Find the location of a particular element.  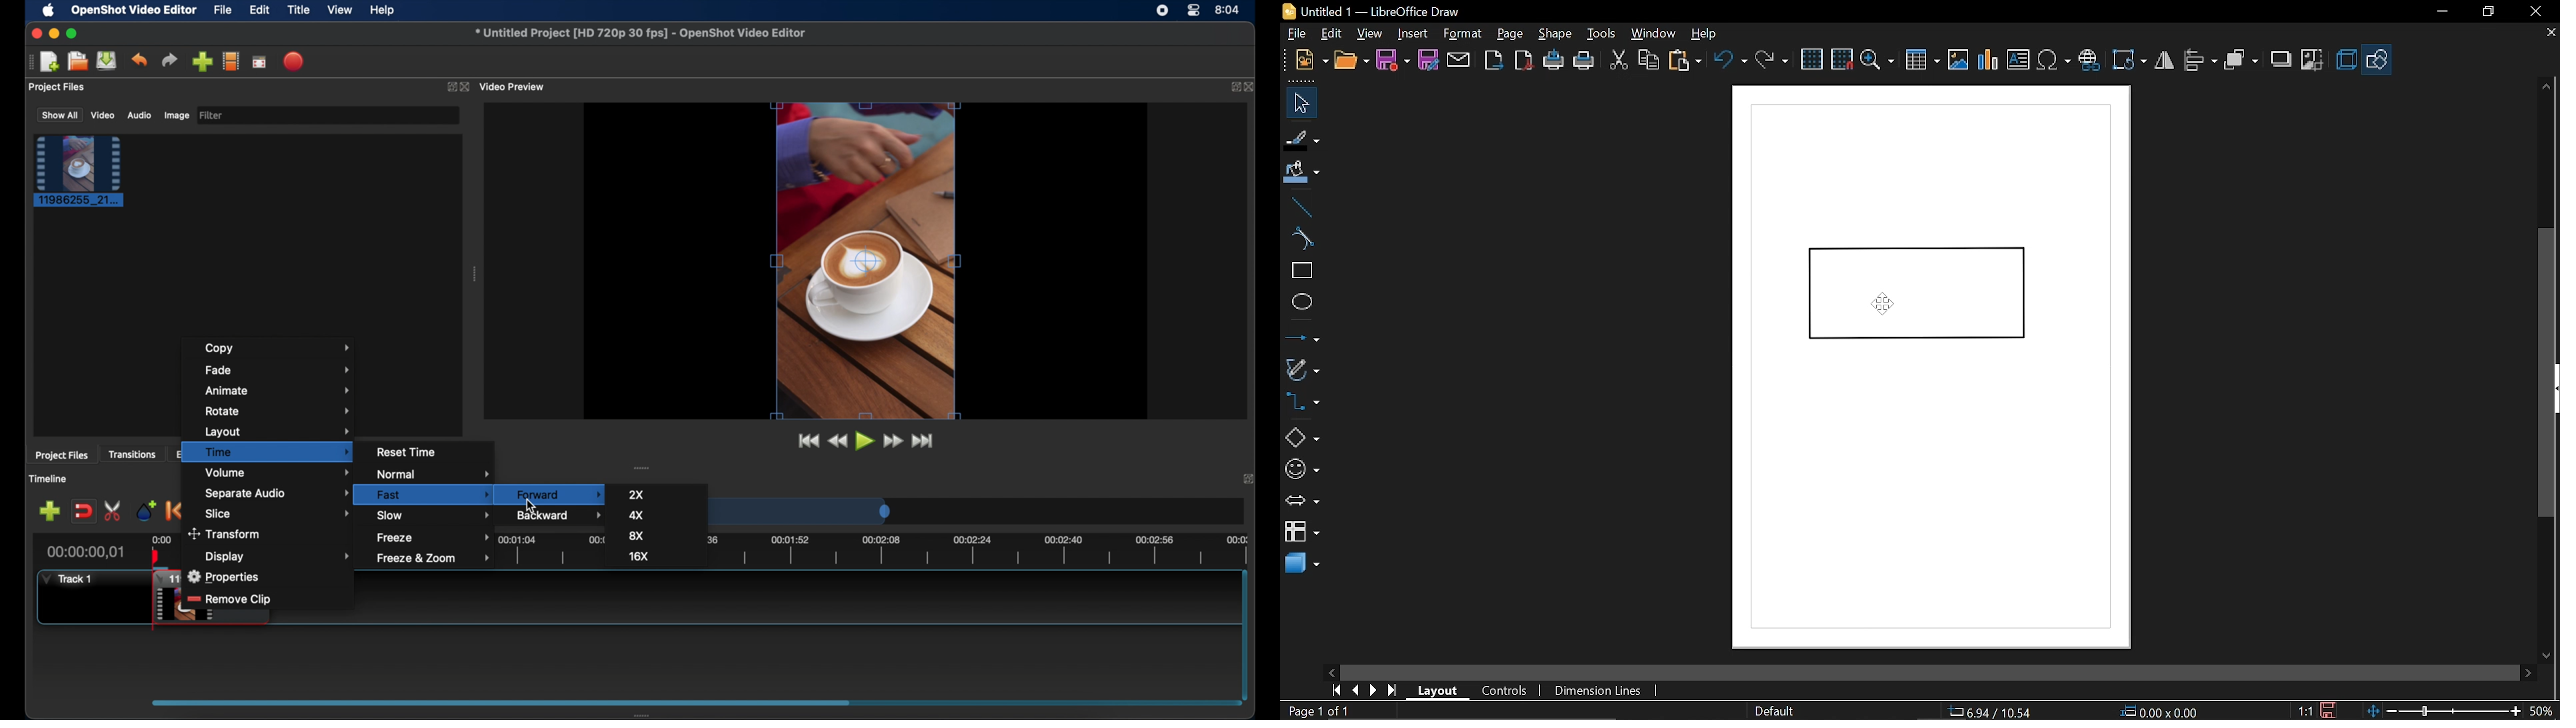

Move right is located at coordinates (2527, 673).